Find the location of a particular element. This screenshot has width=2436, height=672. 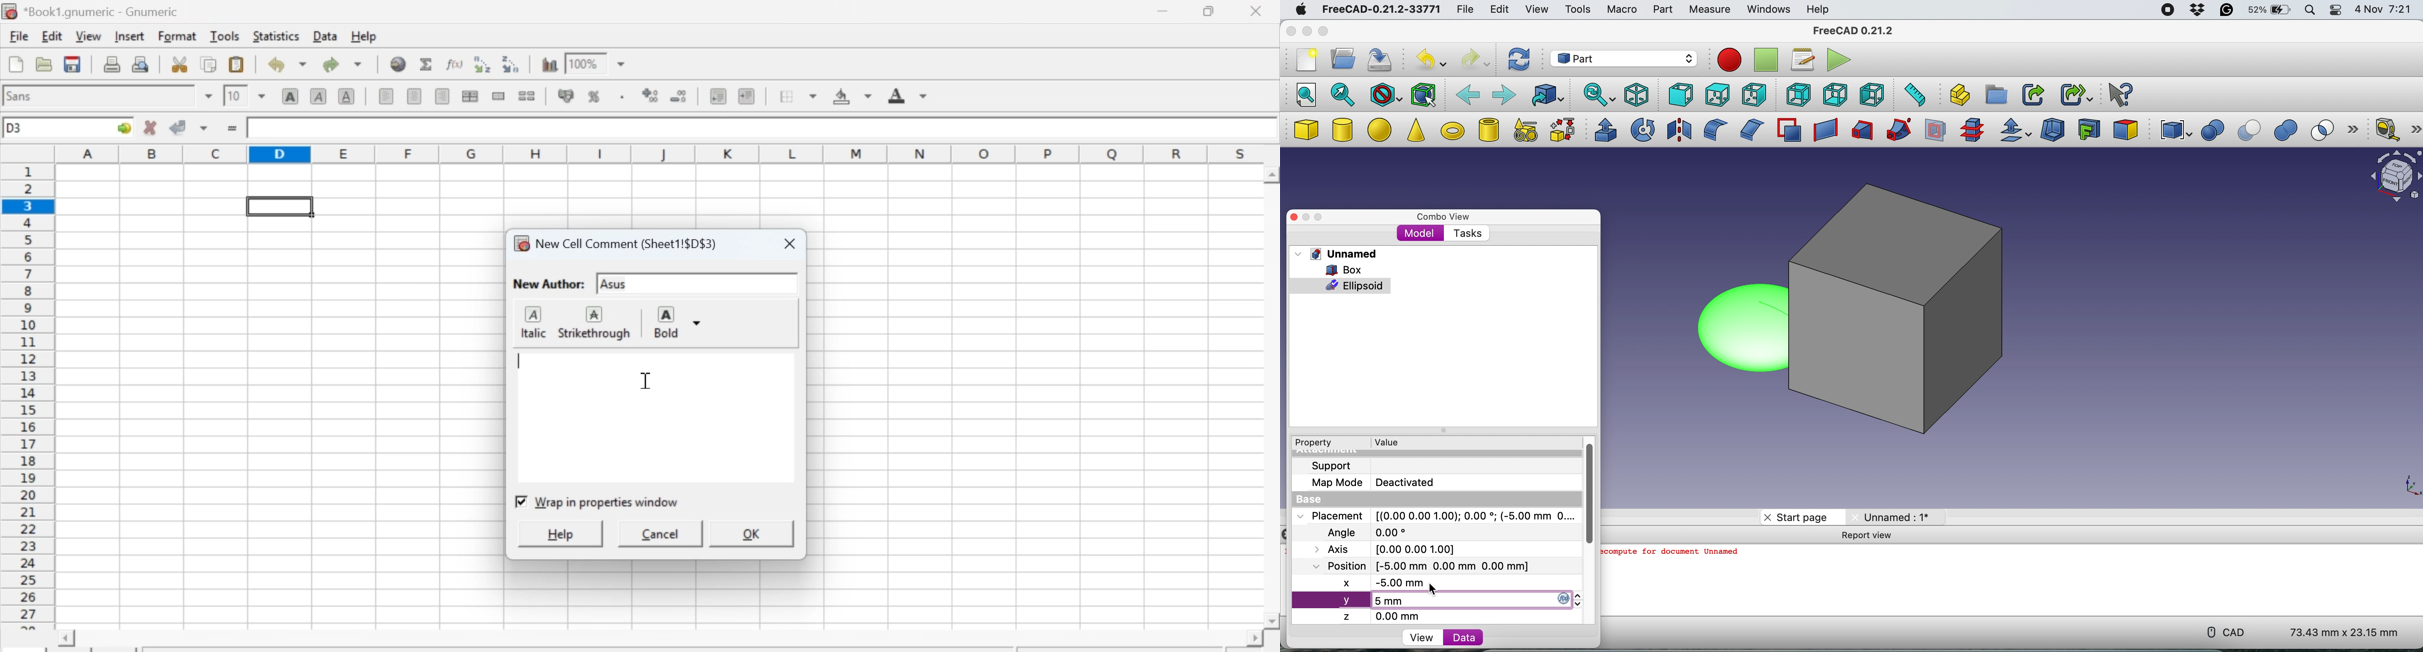

spotlight search is located at coordinates (2310, 11).